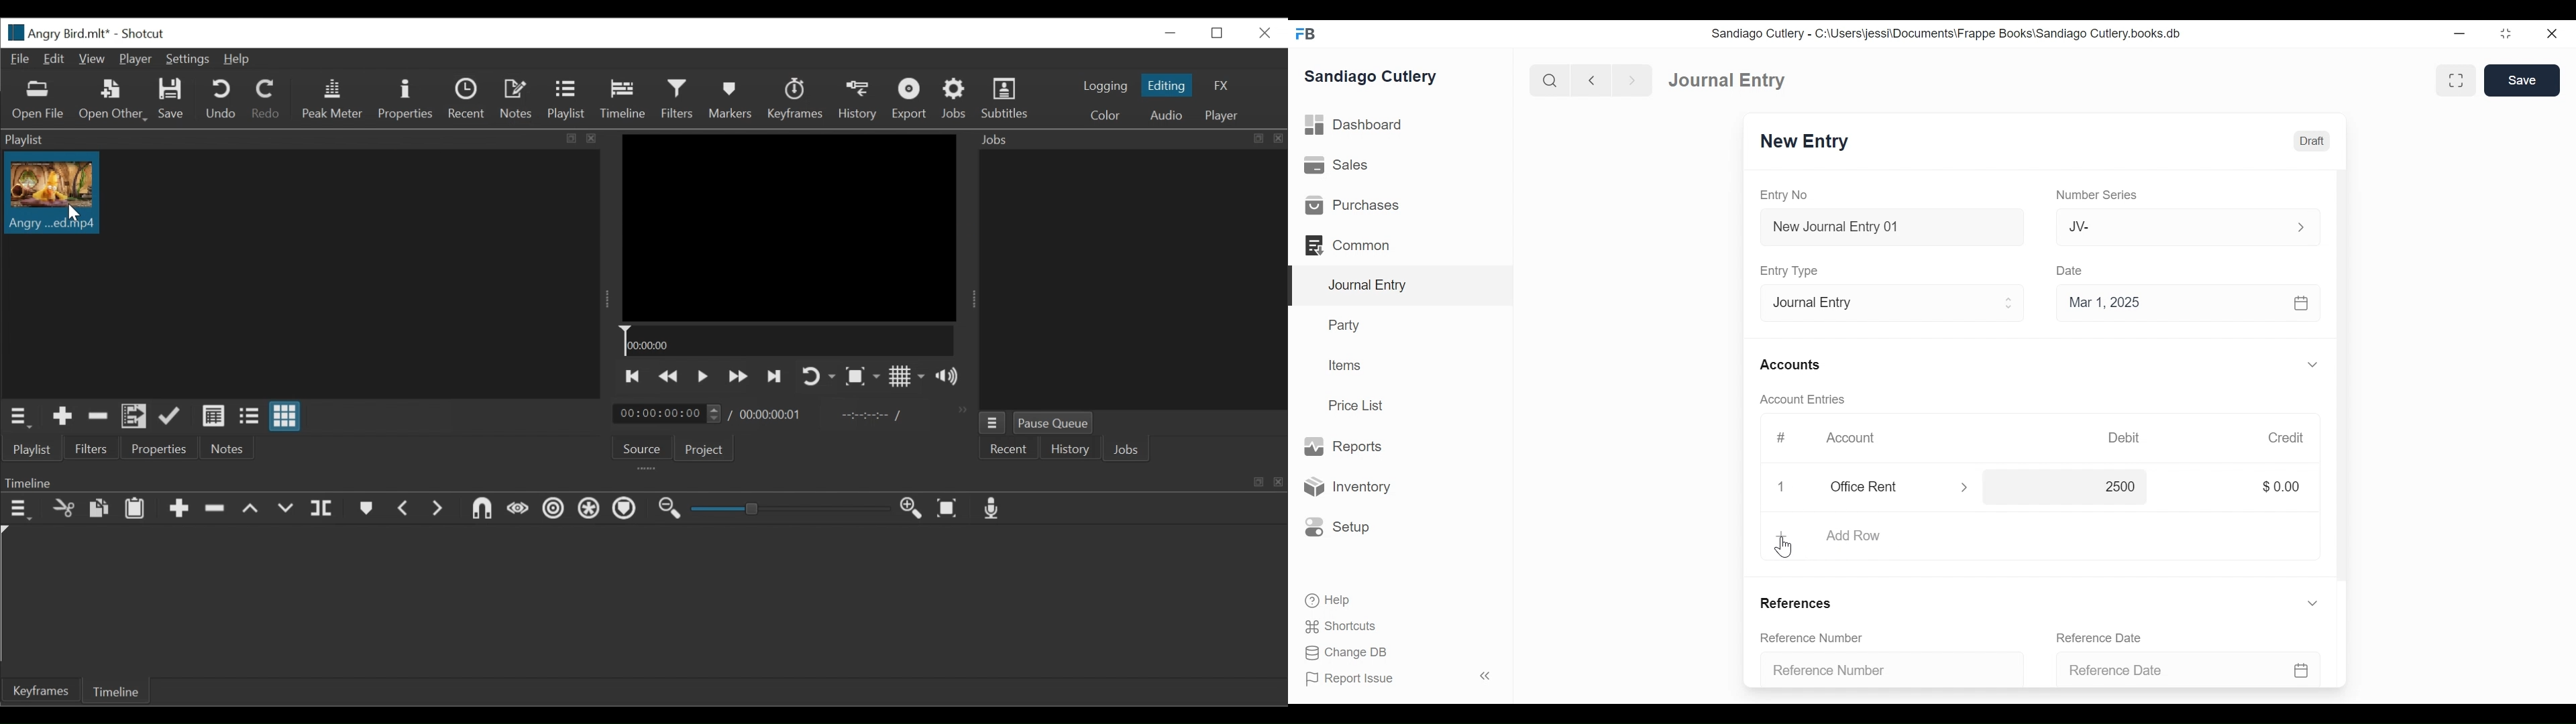 Image resolution: width=2576 pixels, height=728 pixels. I want to click on delete, so click(1778, 487).